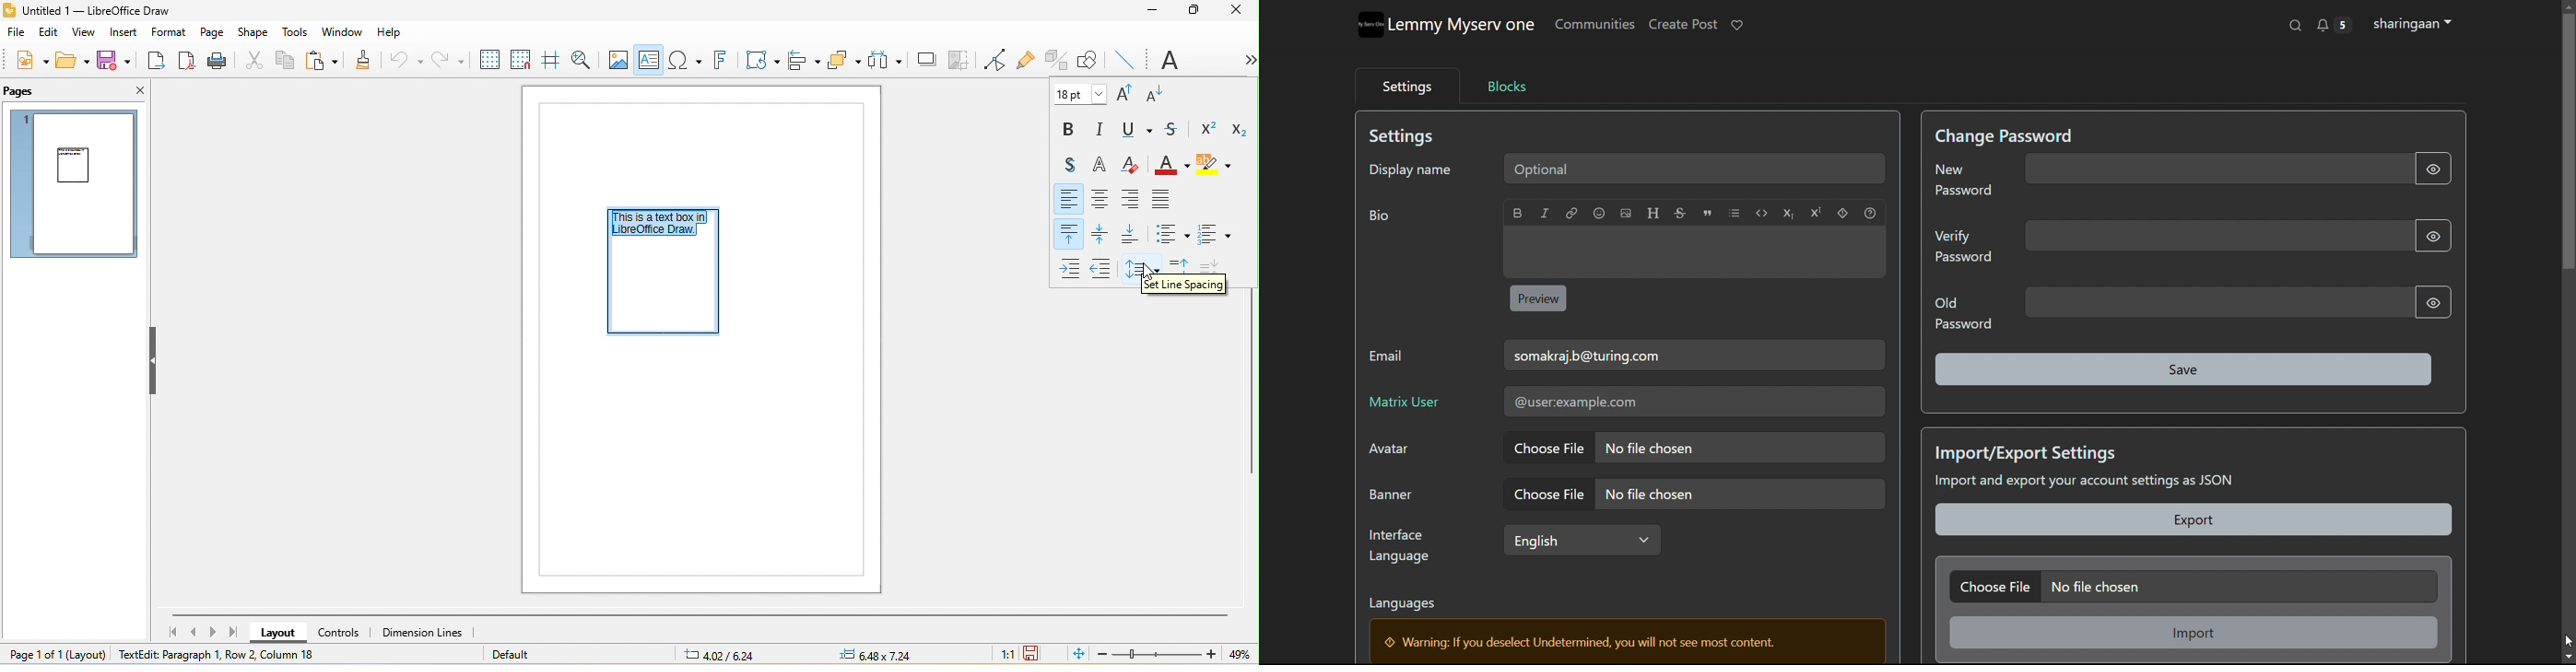 This screenshot has width=2576, height=672. Describe the element at coordinates (1182, 285) in the screenshot. I see `tool tips` at that location.